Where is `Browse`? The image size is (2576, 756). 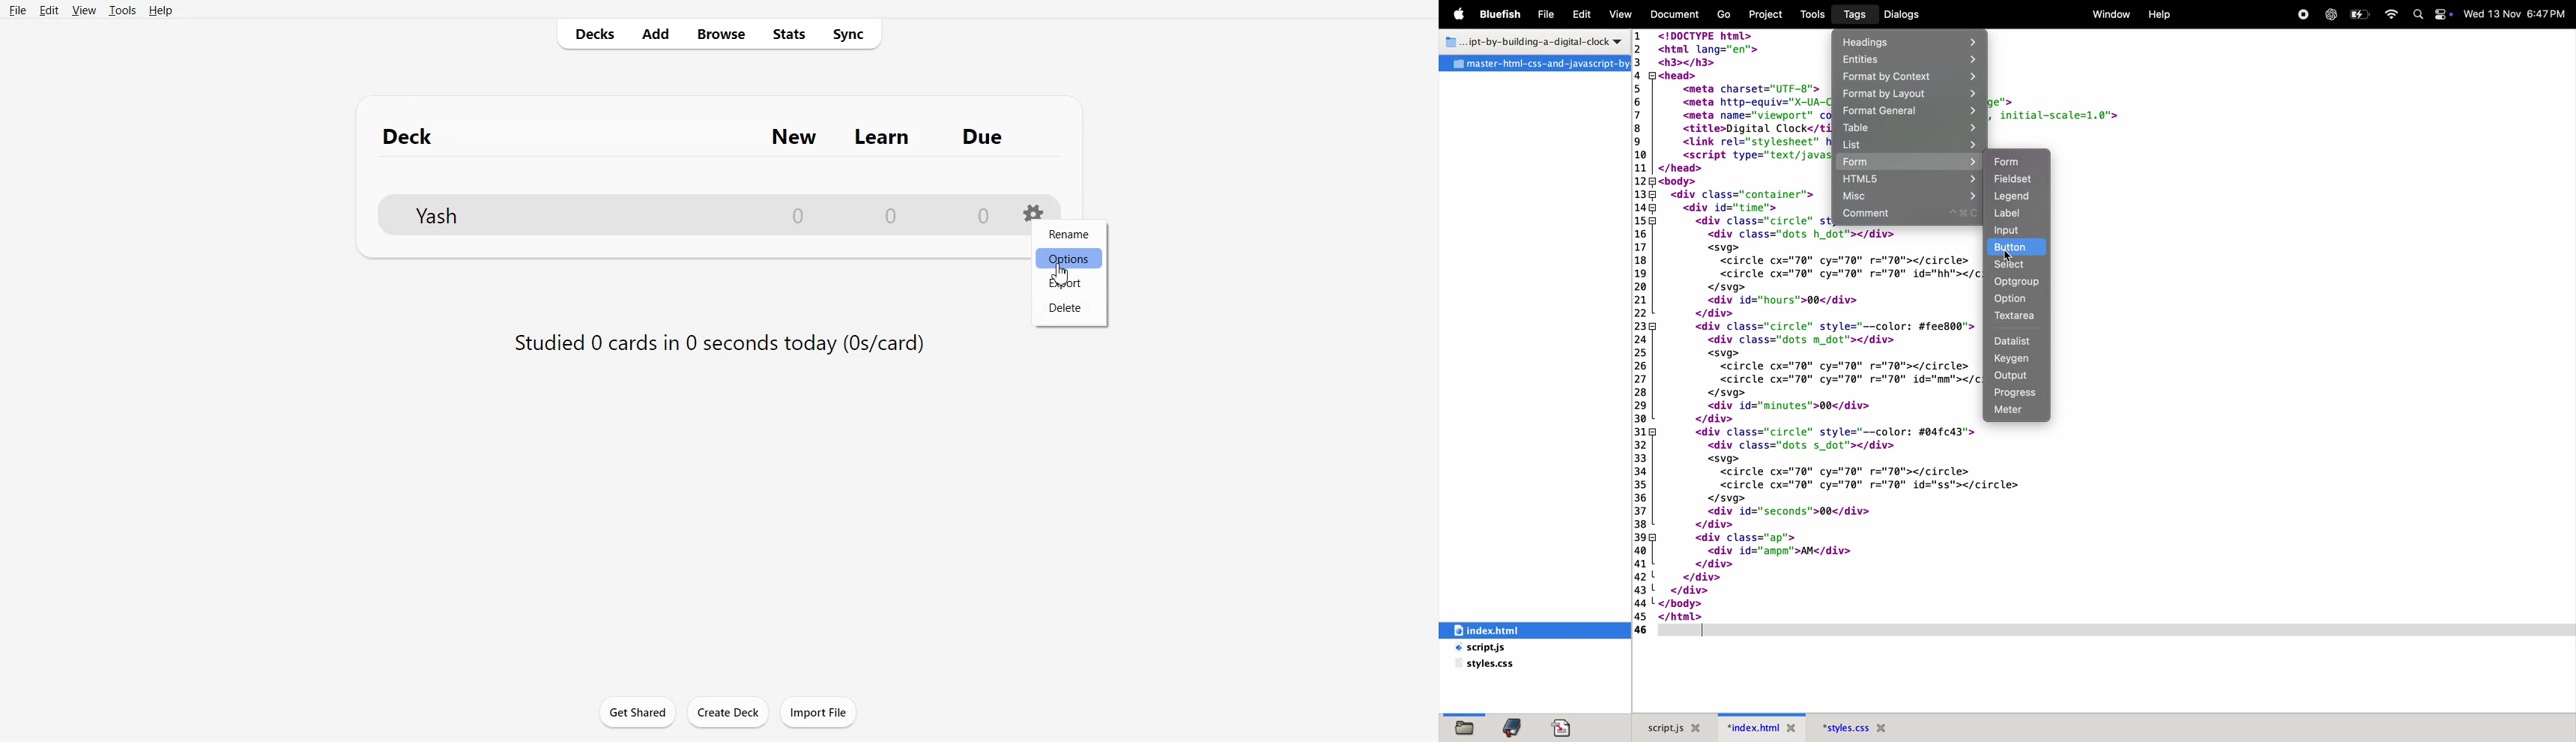 Browse is located at coordinates (721, 34).